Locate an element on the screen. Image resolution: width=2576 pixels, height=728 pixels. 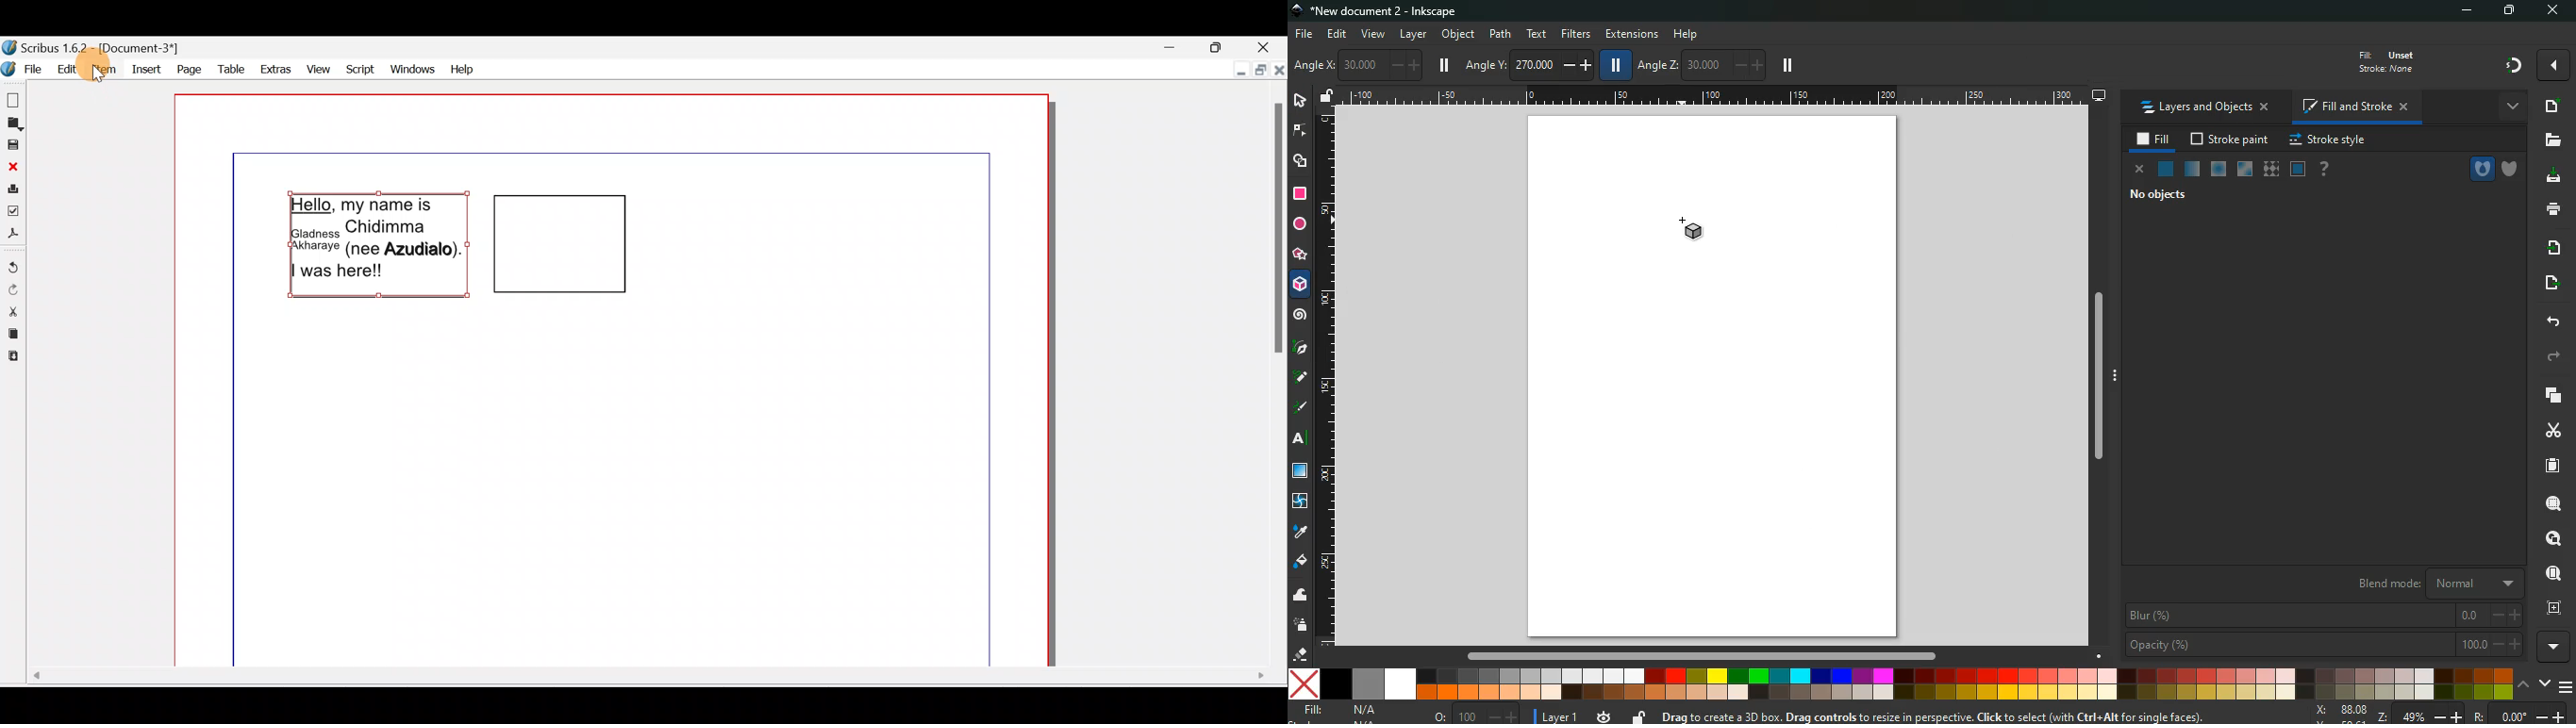
Undo is located at coordinates (13, 263).